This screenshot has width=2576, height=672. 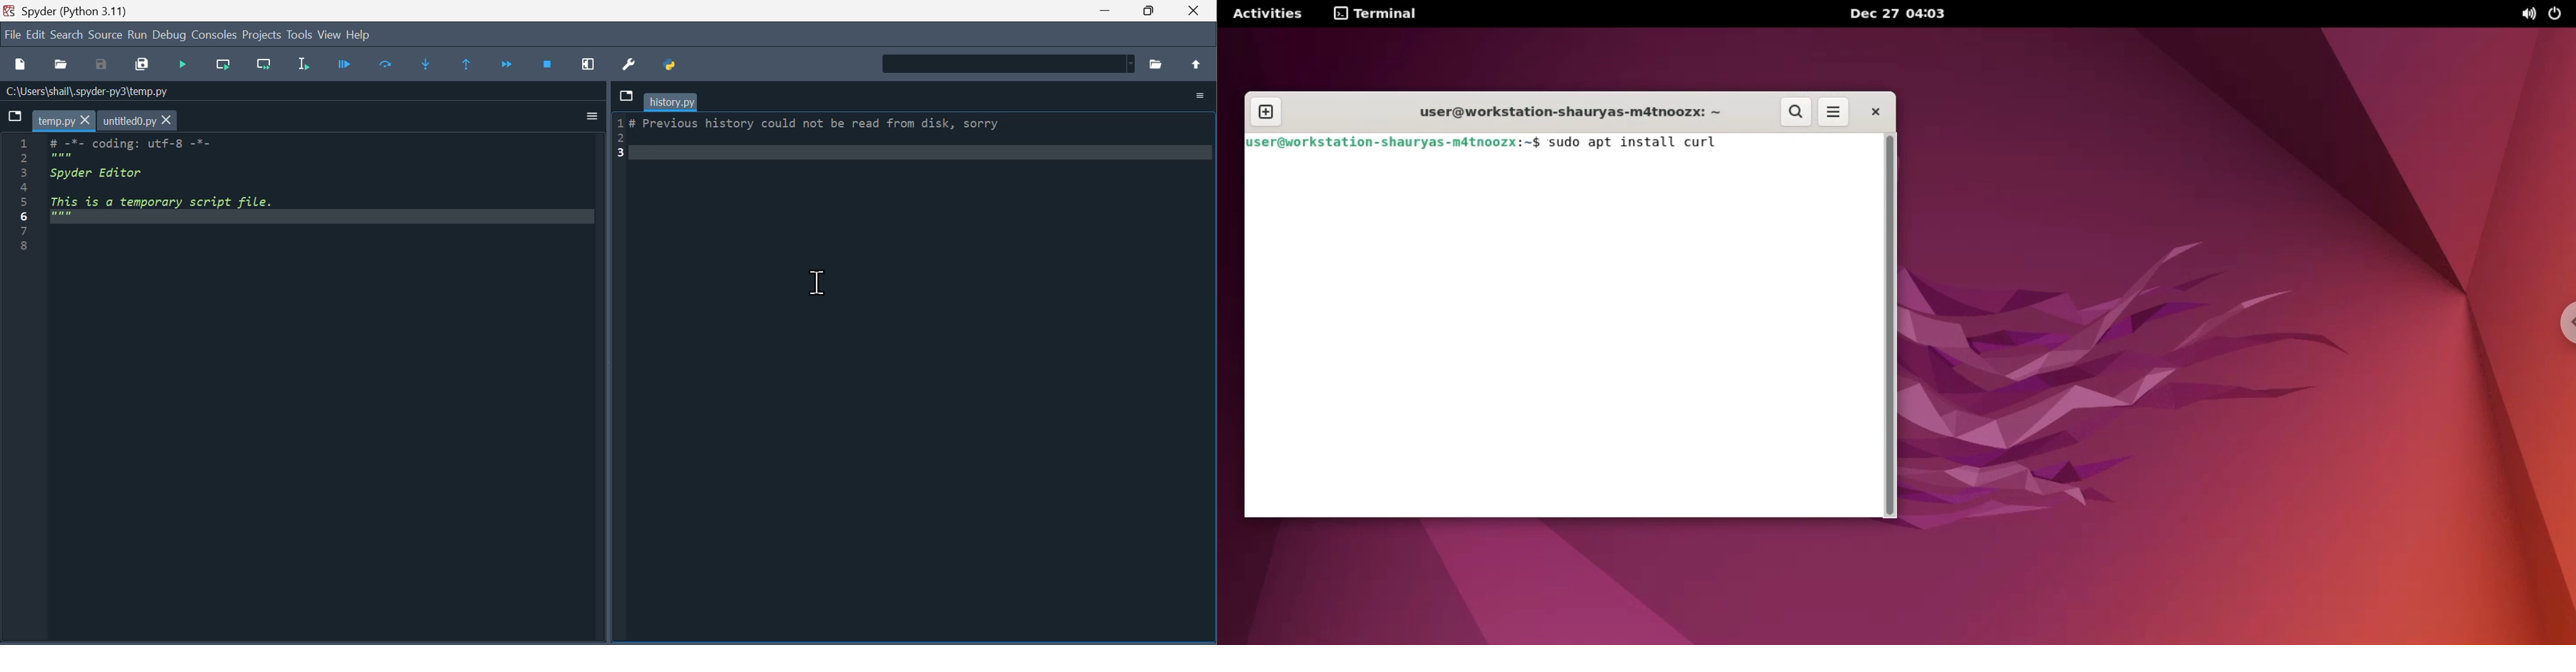 What do you see at coordinates (1150, 11) in the screenshot?
I see `Maximize` at bounding box center [1150, 11].